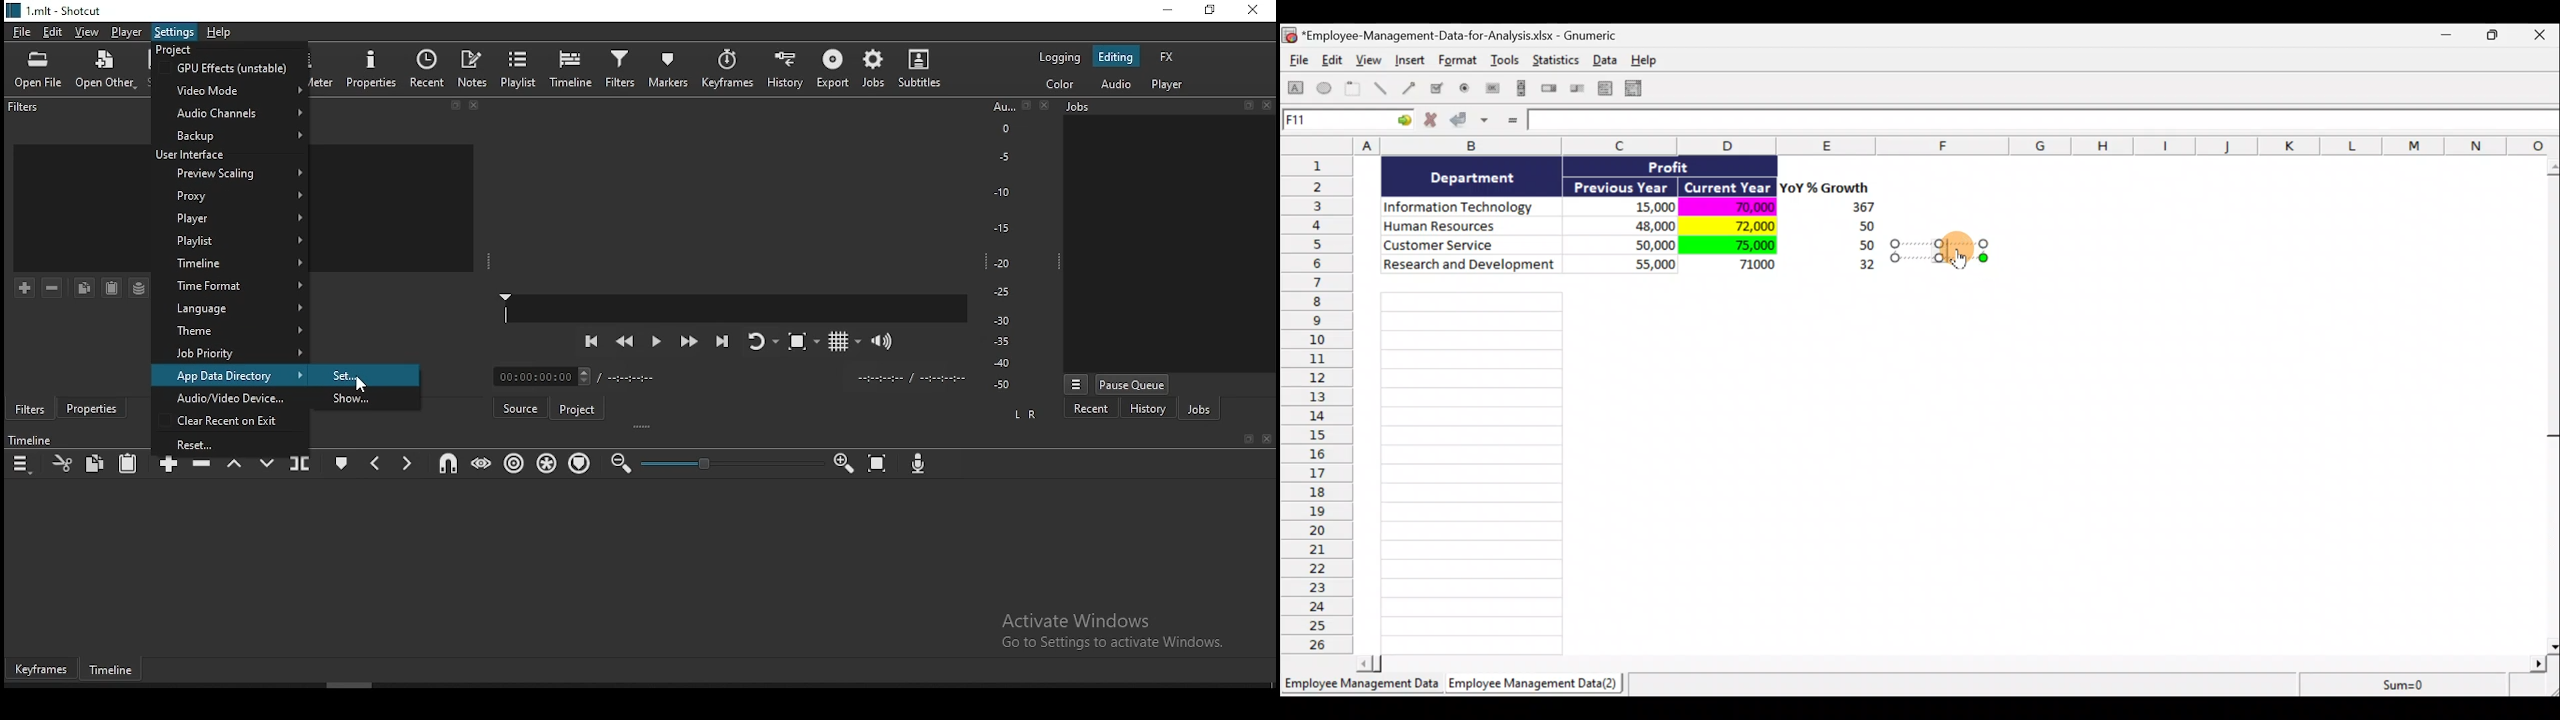 This screenshot has height=728, width=2576. Describe the element at coordinates (1296, 90) in the screenshot. I see `Create a rectangle object` at that location.